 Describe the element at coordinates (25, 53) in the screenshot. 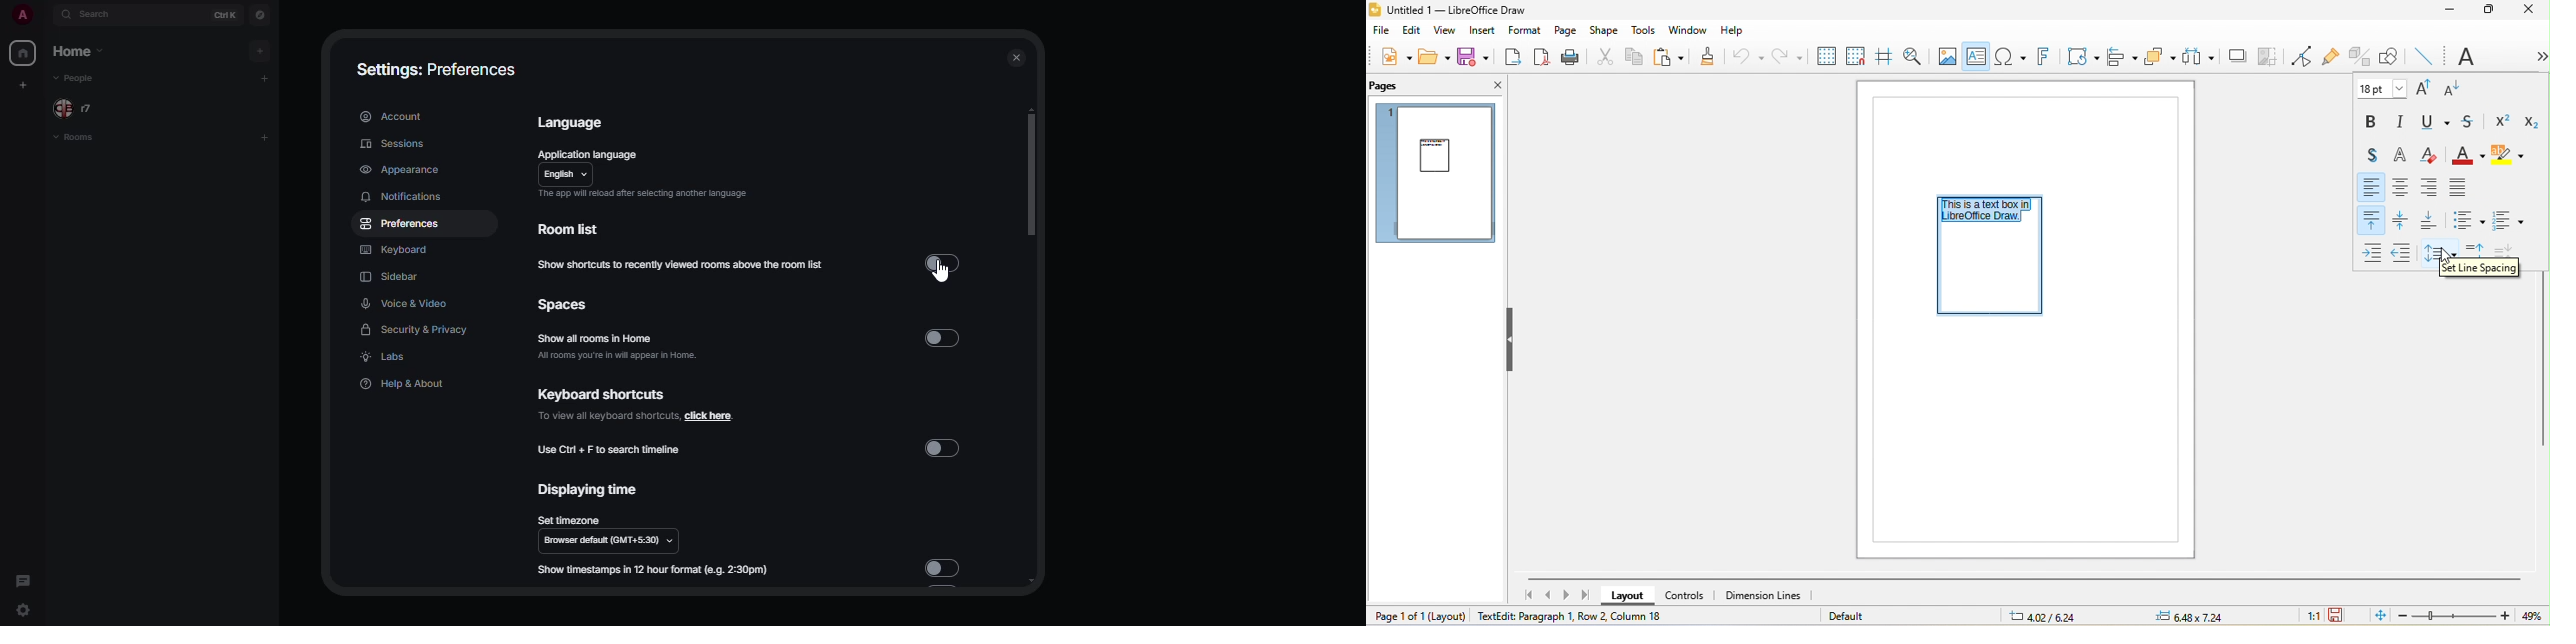

I see `home` at that location.